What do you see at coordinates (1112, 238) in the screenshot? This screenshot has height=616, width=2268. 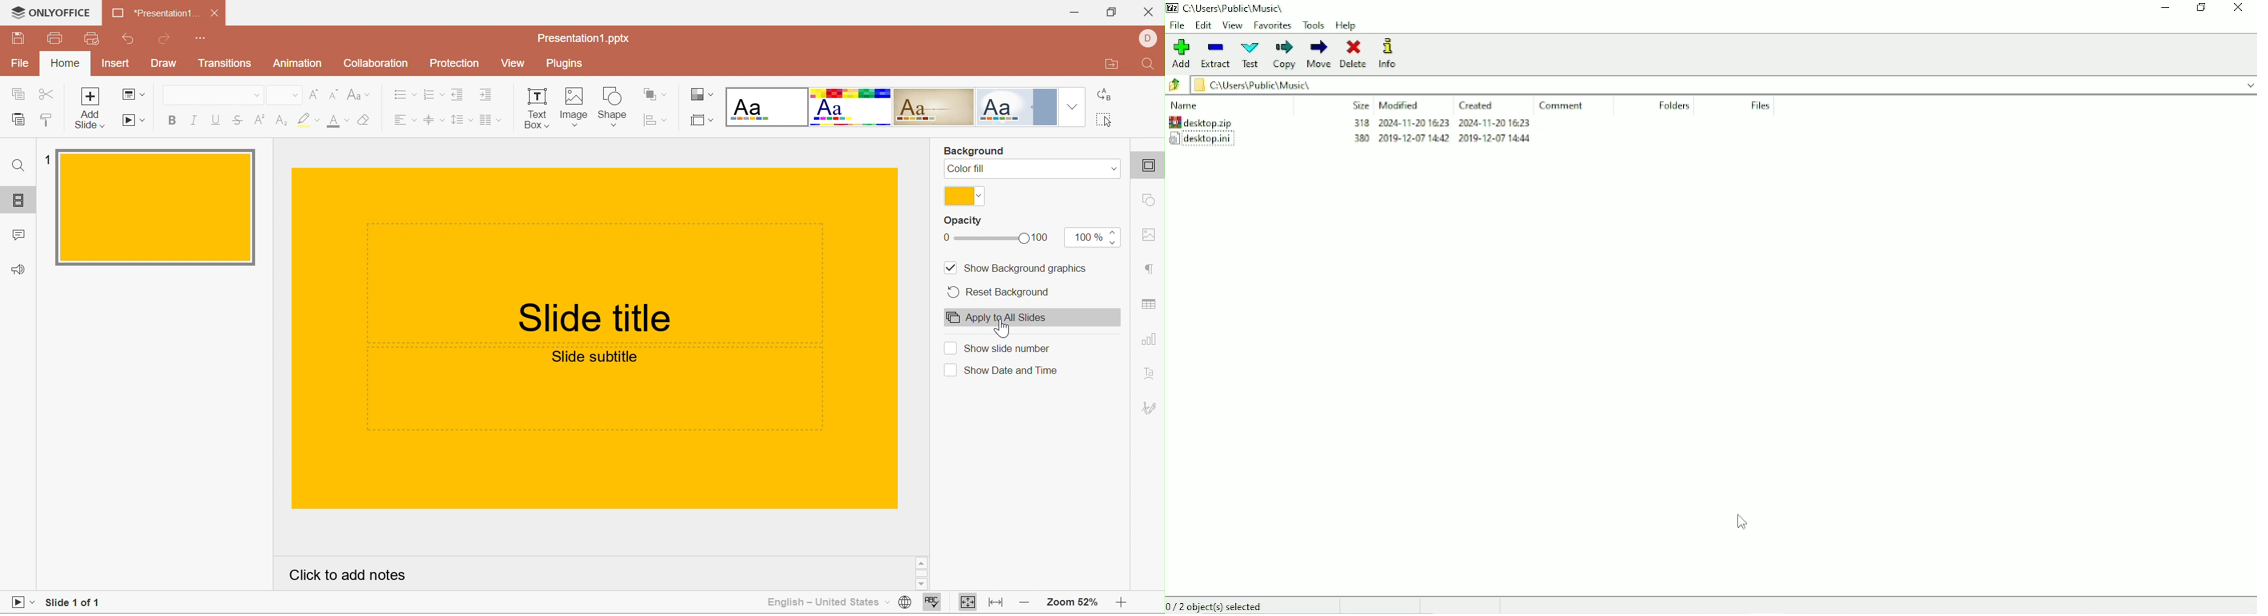 I see `increase/decrease` at bounding box center [1112, 238].